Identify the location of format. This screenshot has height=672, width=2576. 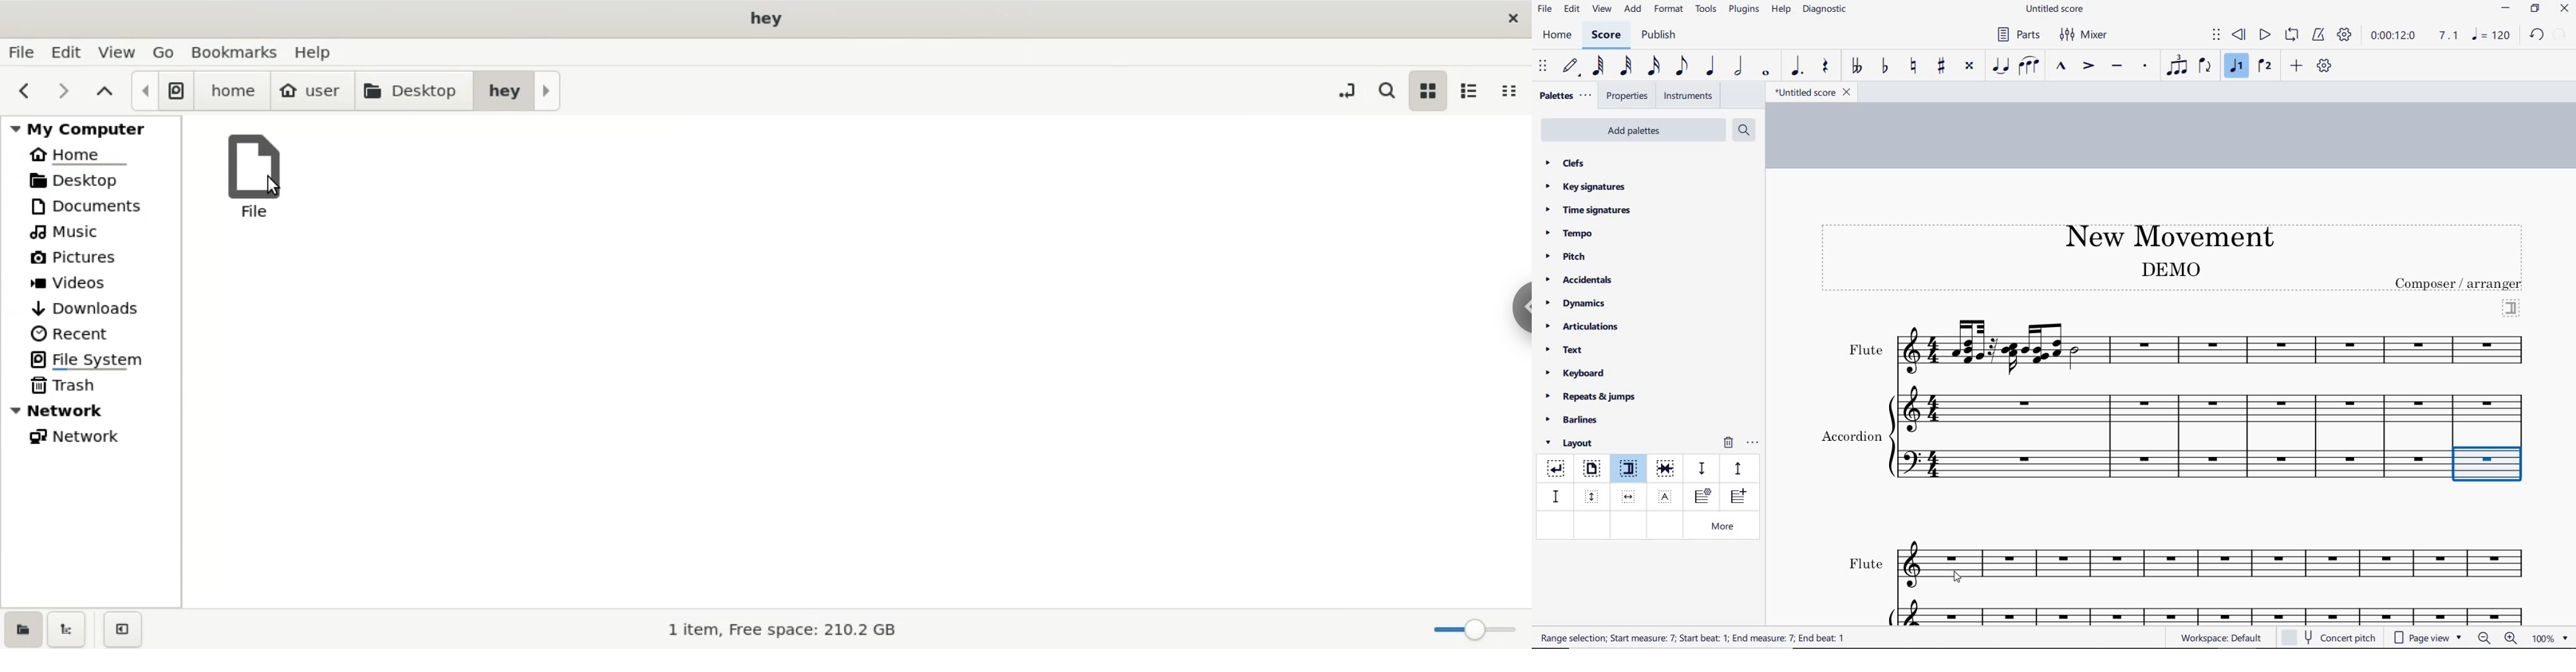
(1670, 9).